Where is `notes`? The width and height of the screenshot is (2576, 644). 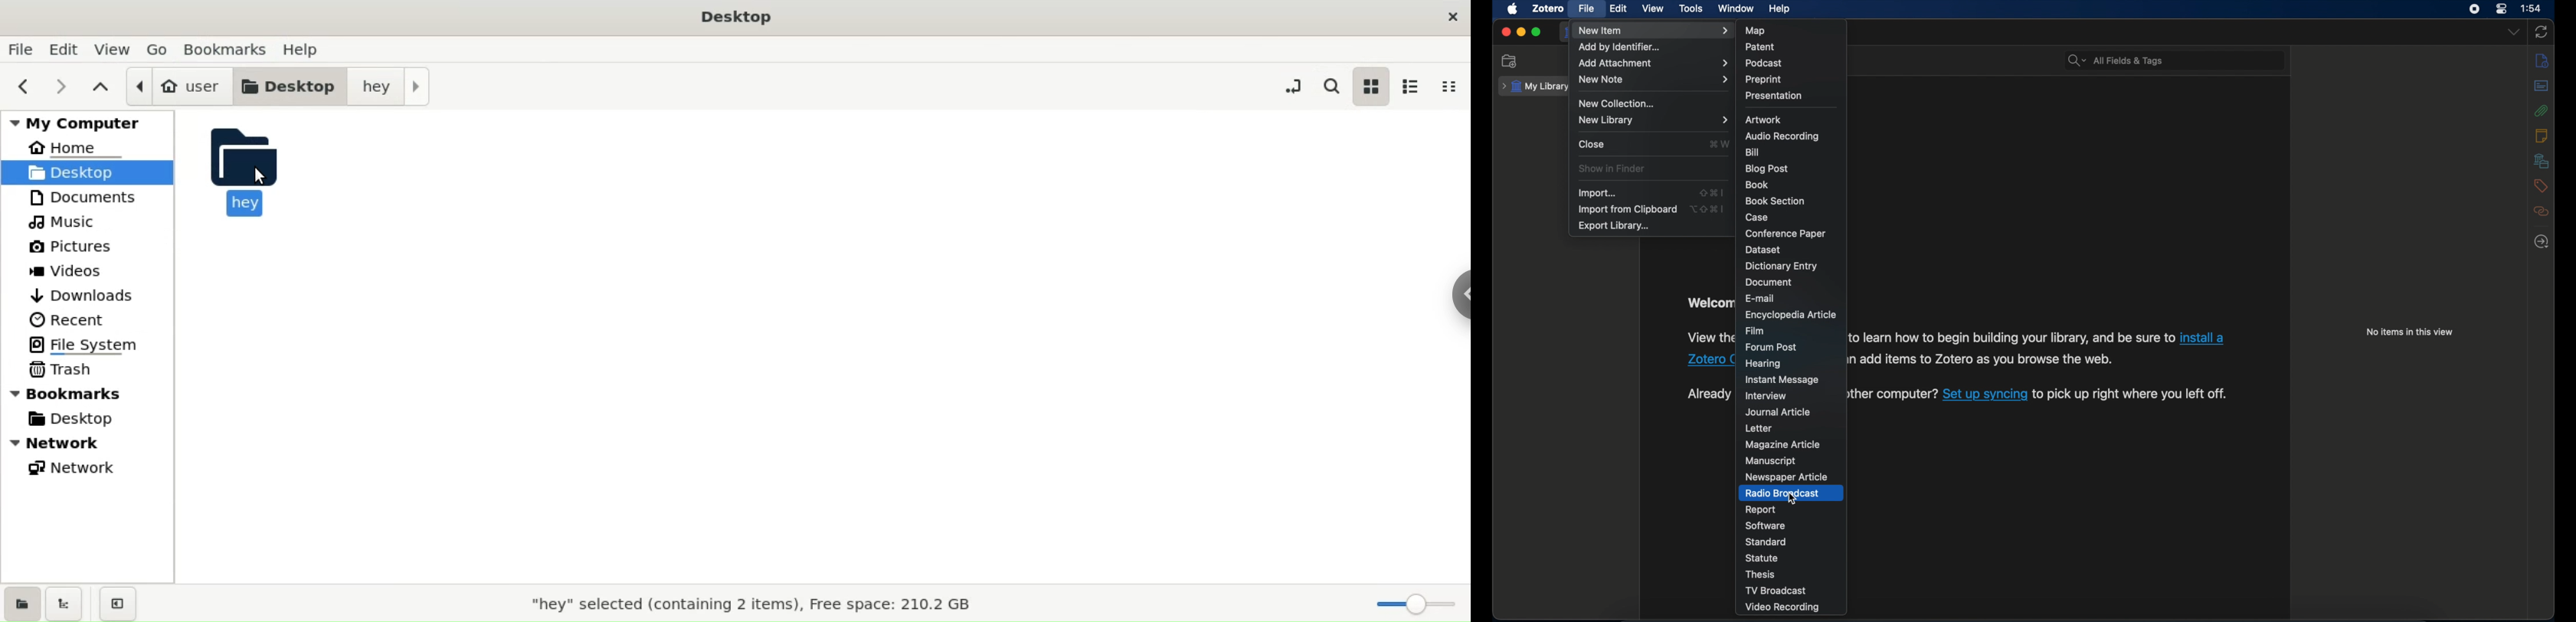 notes is located at coordinates (2542, 134).